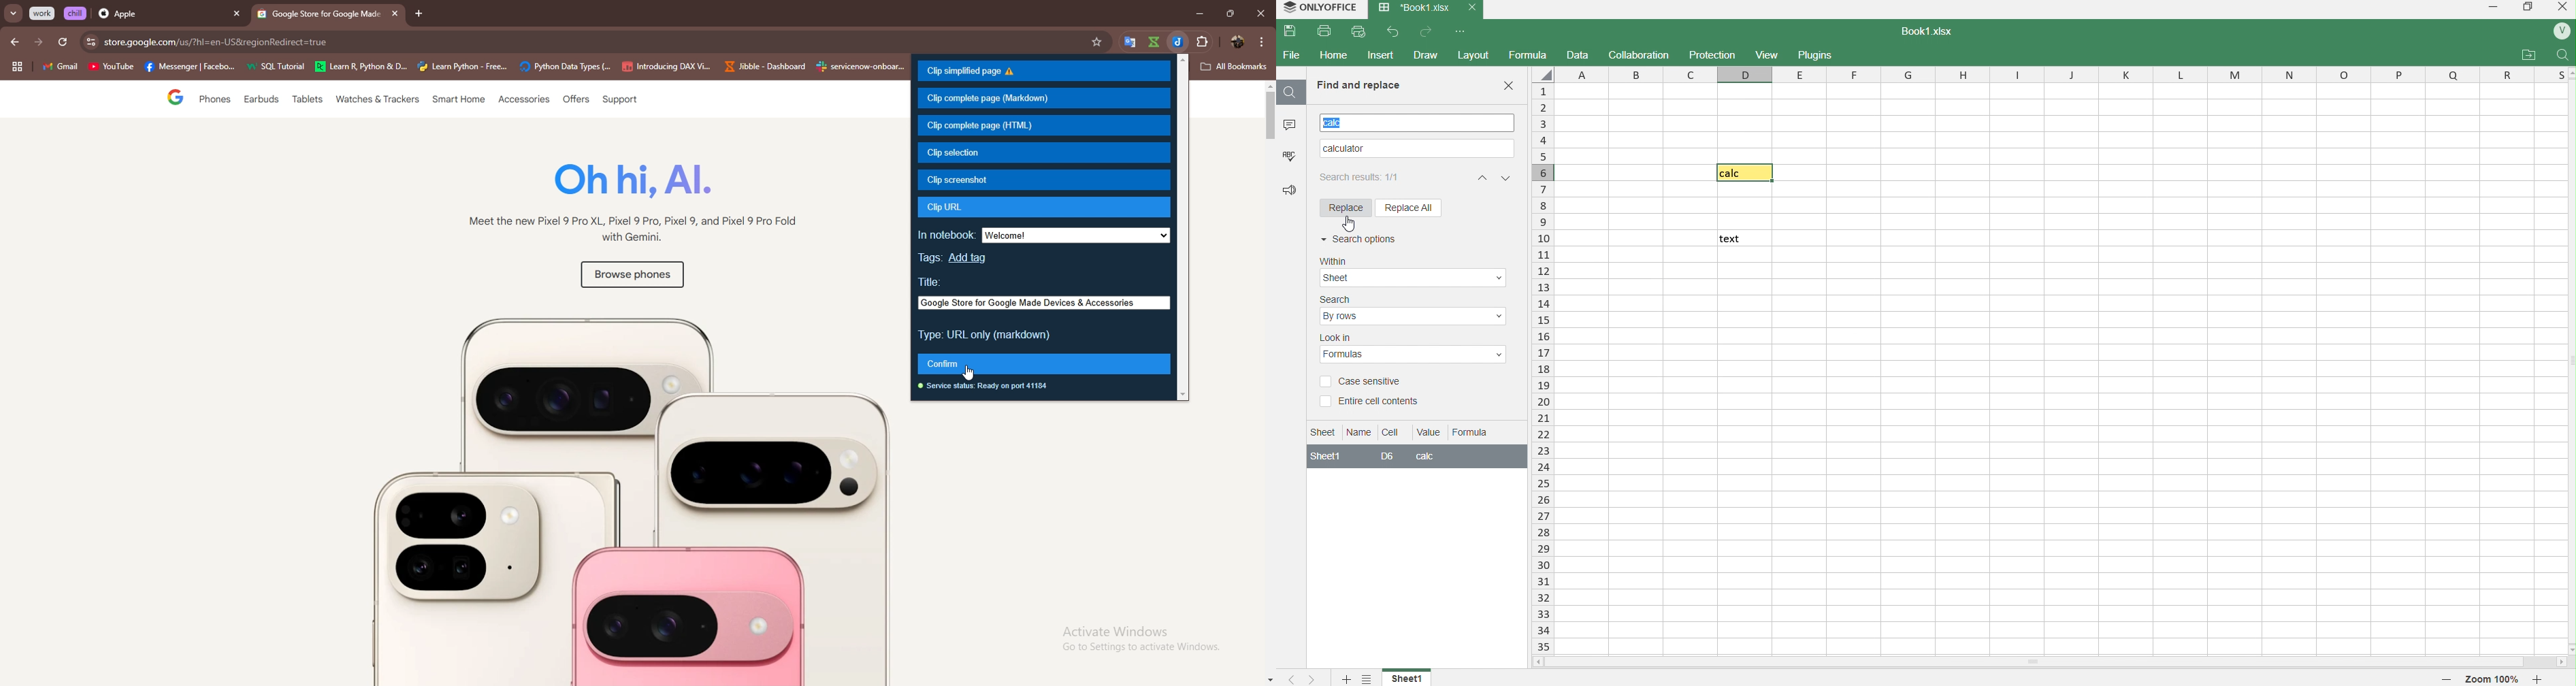 This screenshot has height=700, width=2576. I want to click on favorites, so click(1099, 42).